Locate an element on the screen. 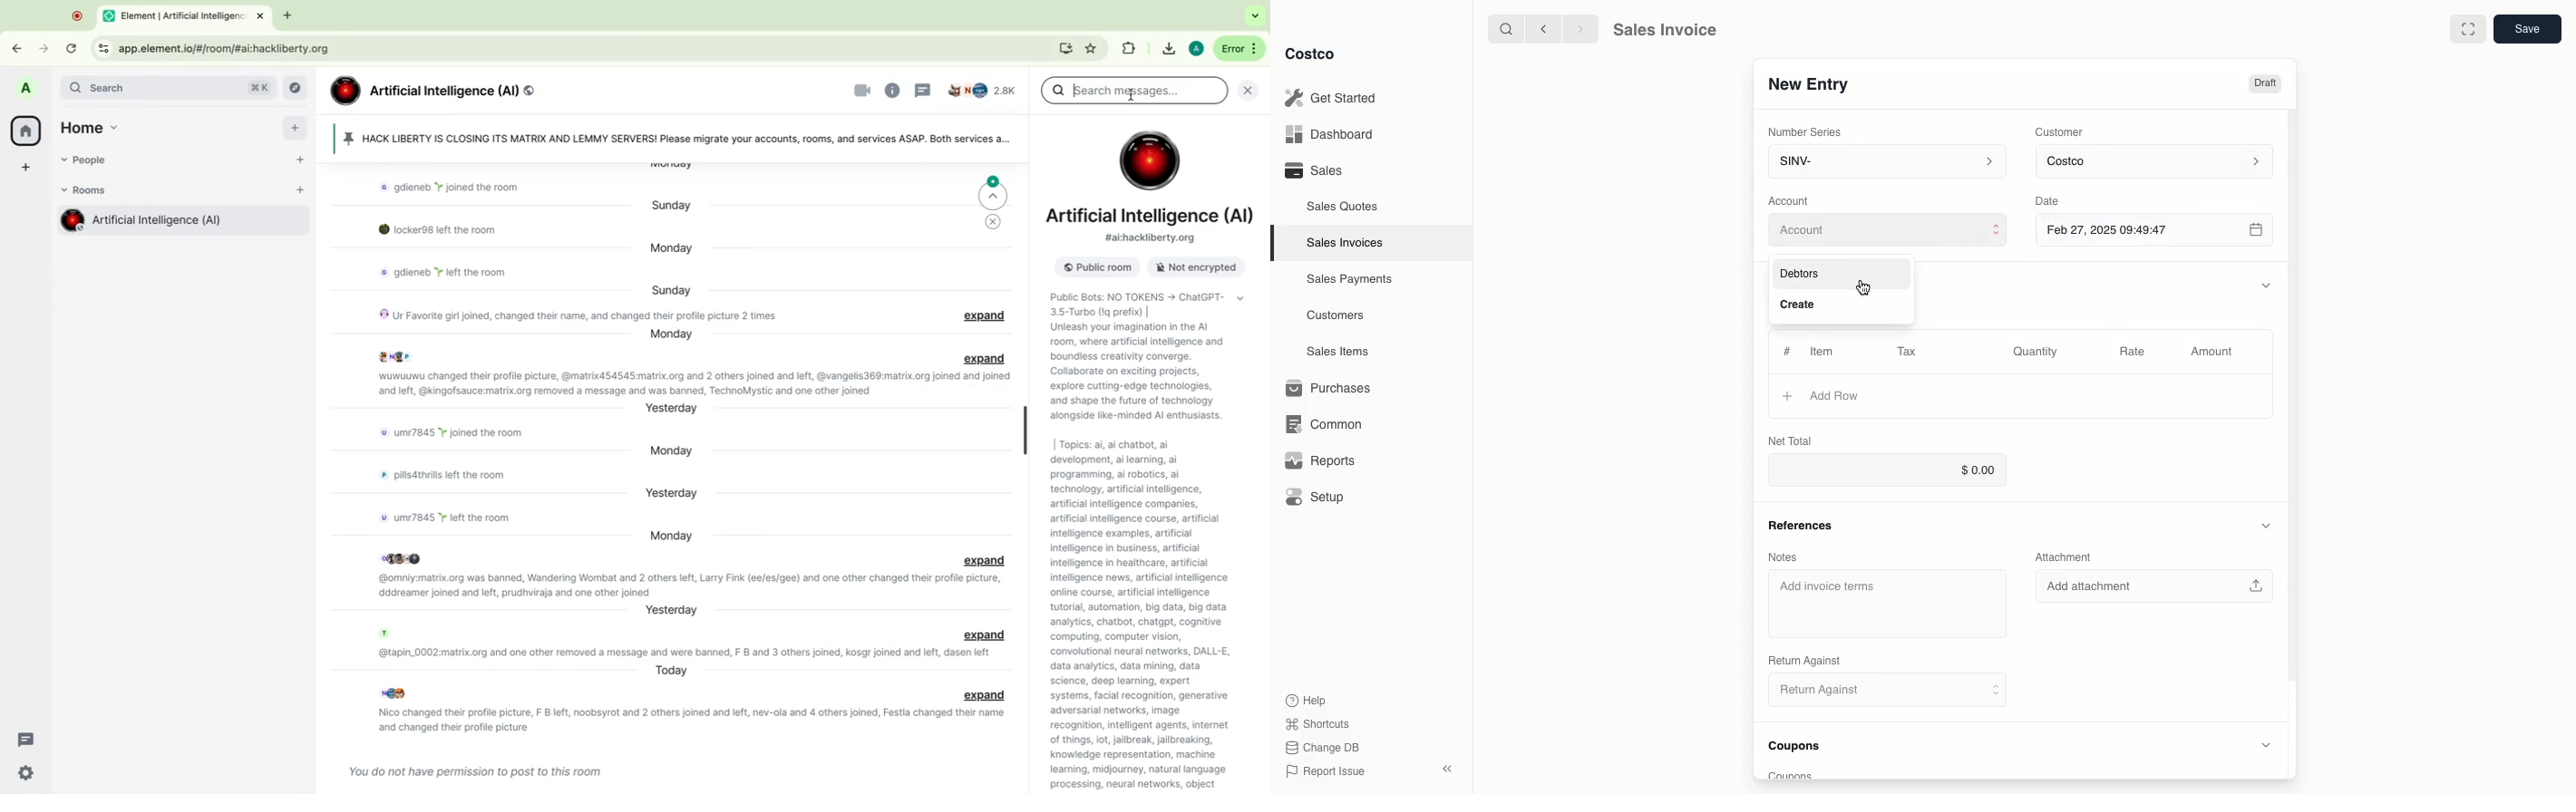 This screenshot has height=812, width=2576. expand is located at coordinates (985, 635).